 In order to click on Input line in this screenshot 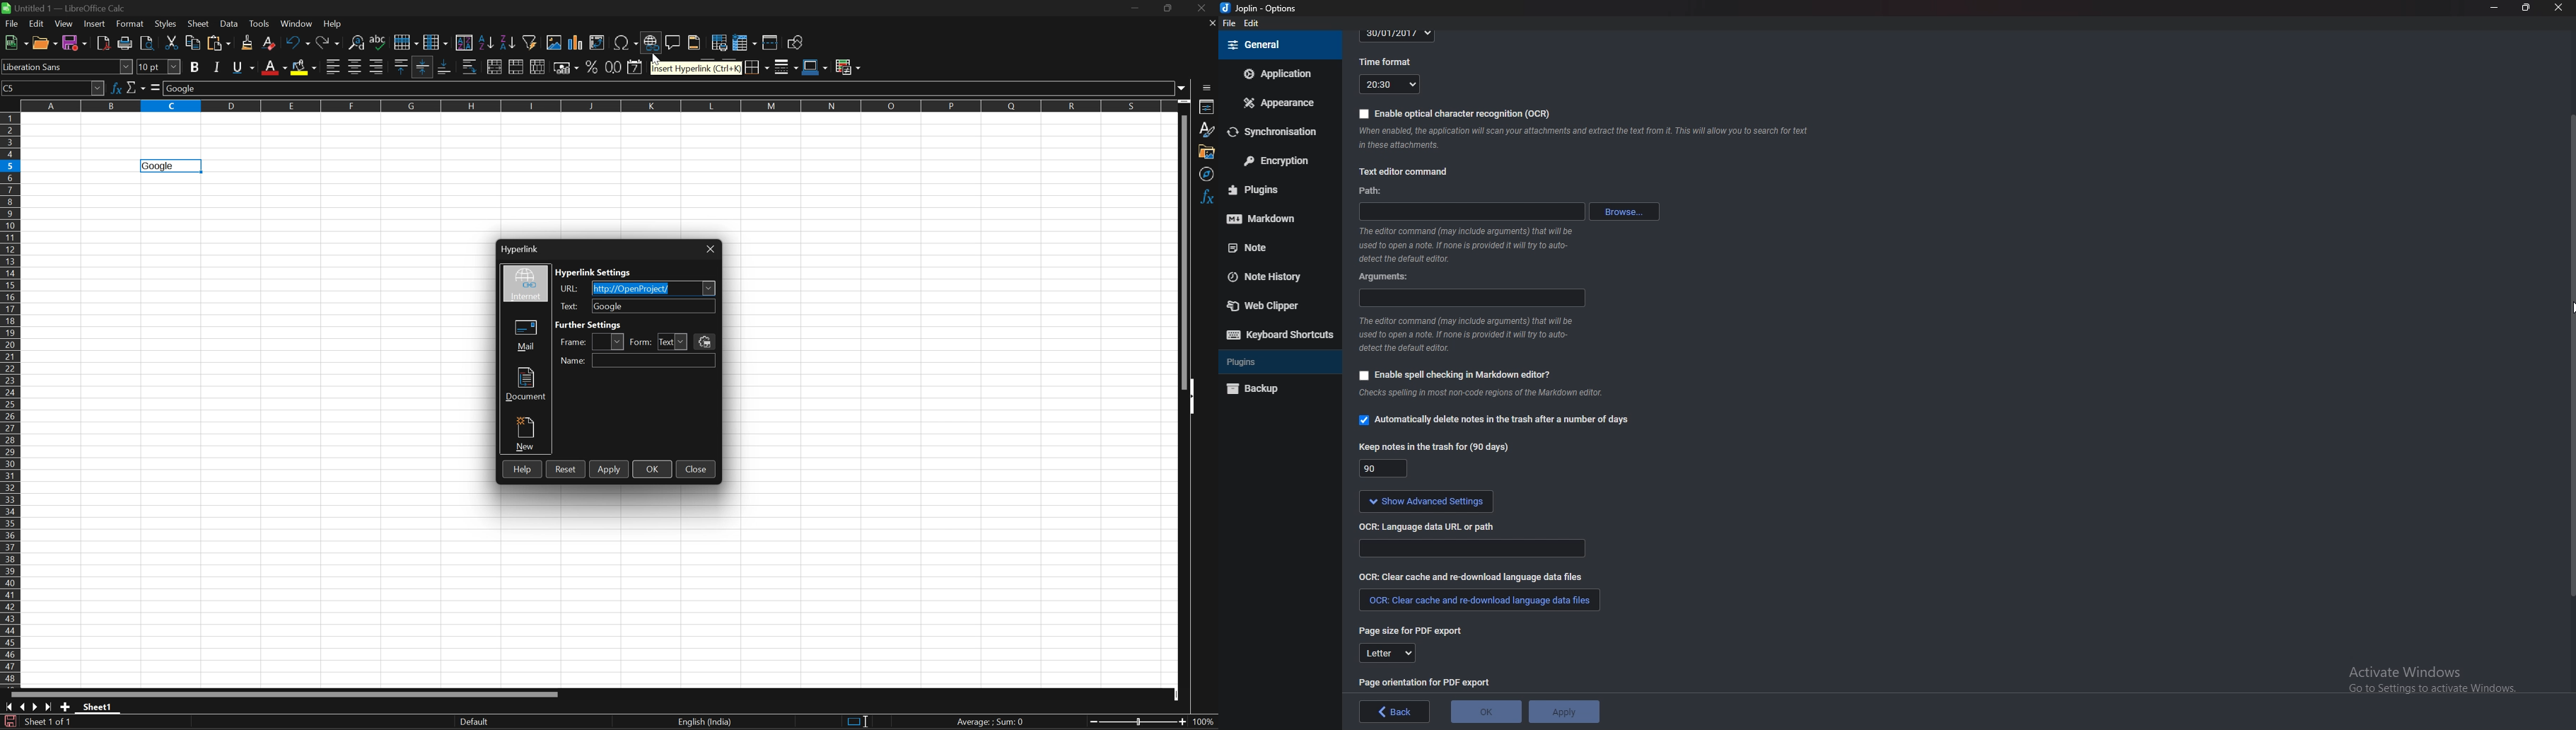, I will do `click(669, 88)`.